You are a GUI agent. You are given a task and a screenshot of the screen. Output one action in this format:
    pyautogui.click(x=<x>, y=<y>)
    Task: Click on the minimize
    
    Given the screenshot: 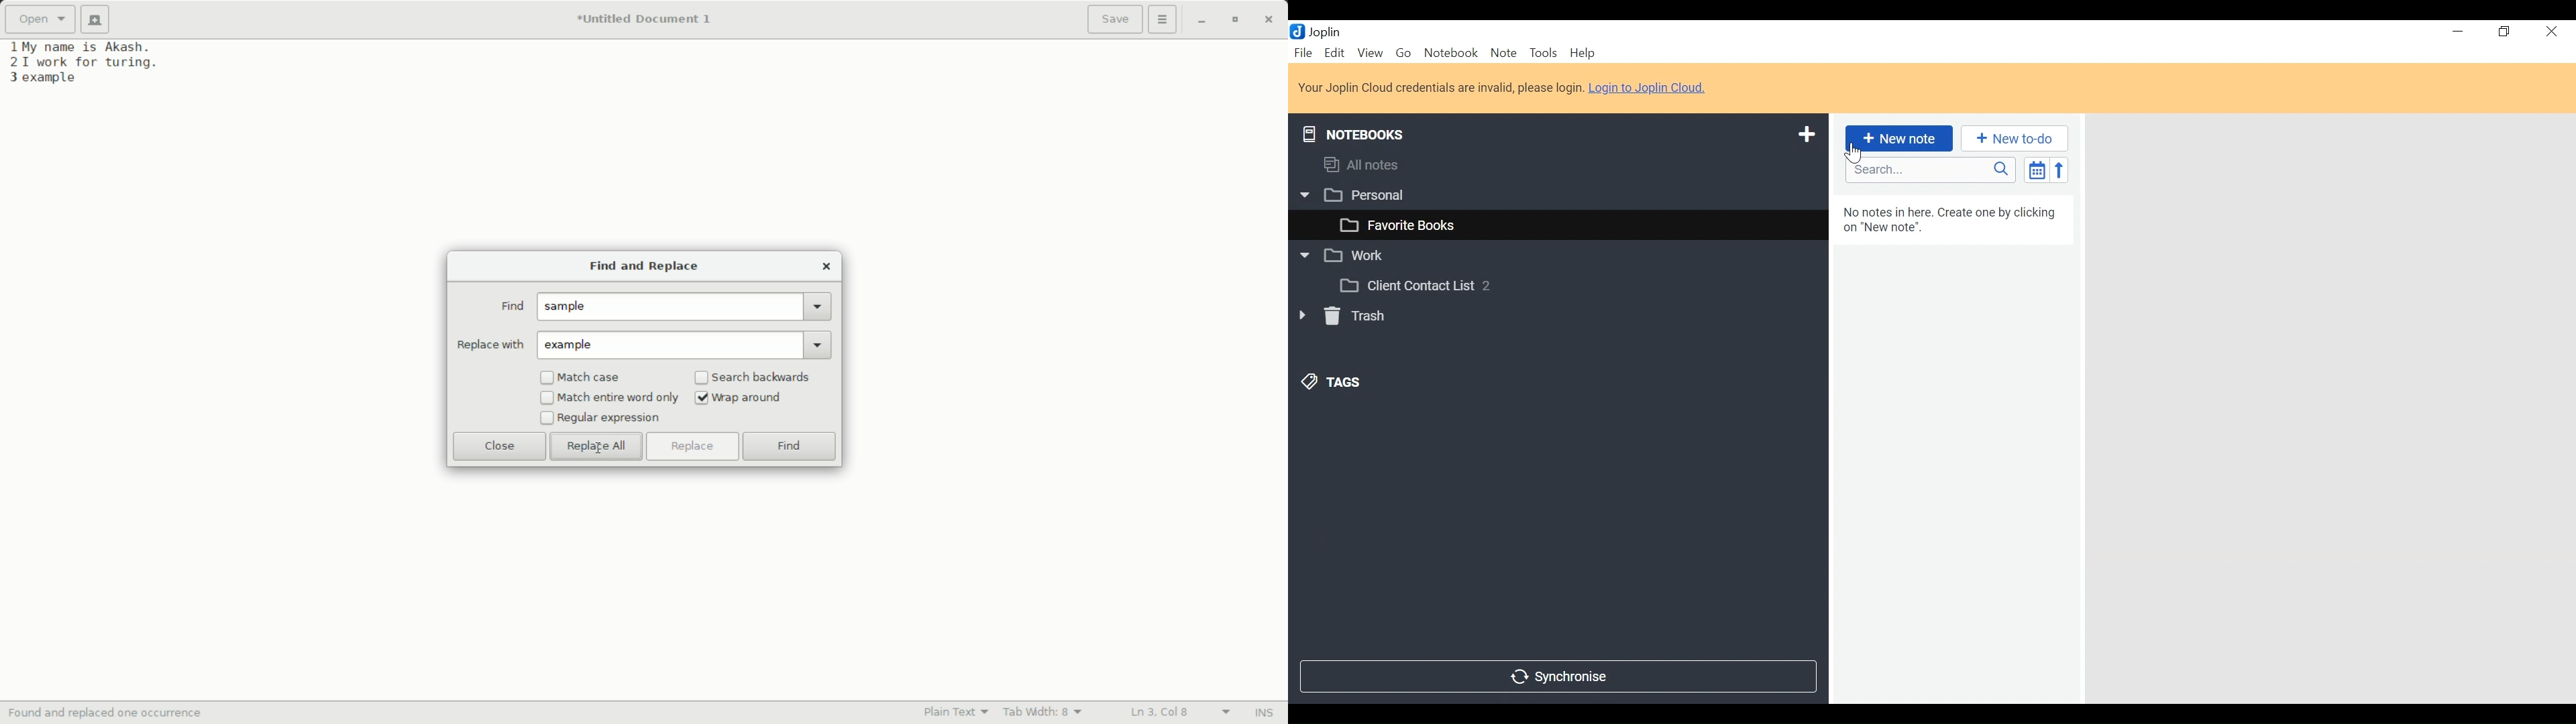 What is the action you would take?
    pyautogui.click(x=1201, y=21)
    